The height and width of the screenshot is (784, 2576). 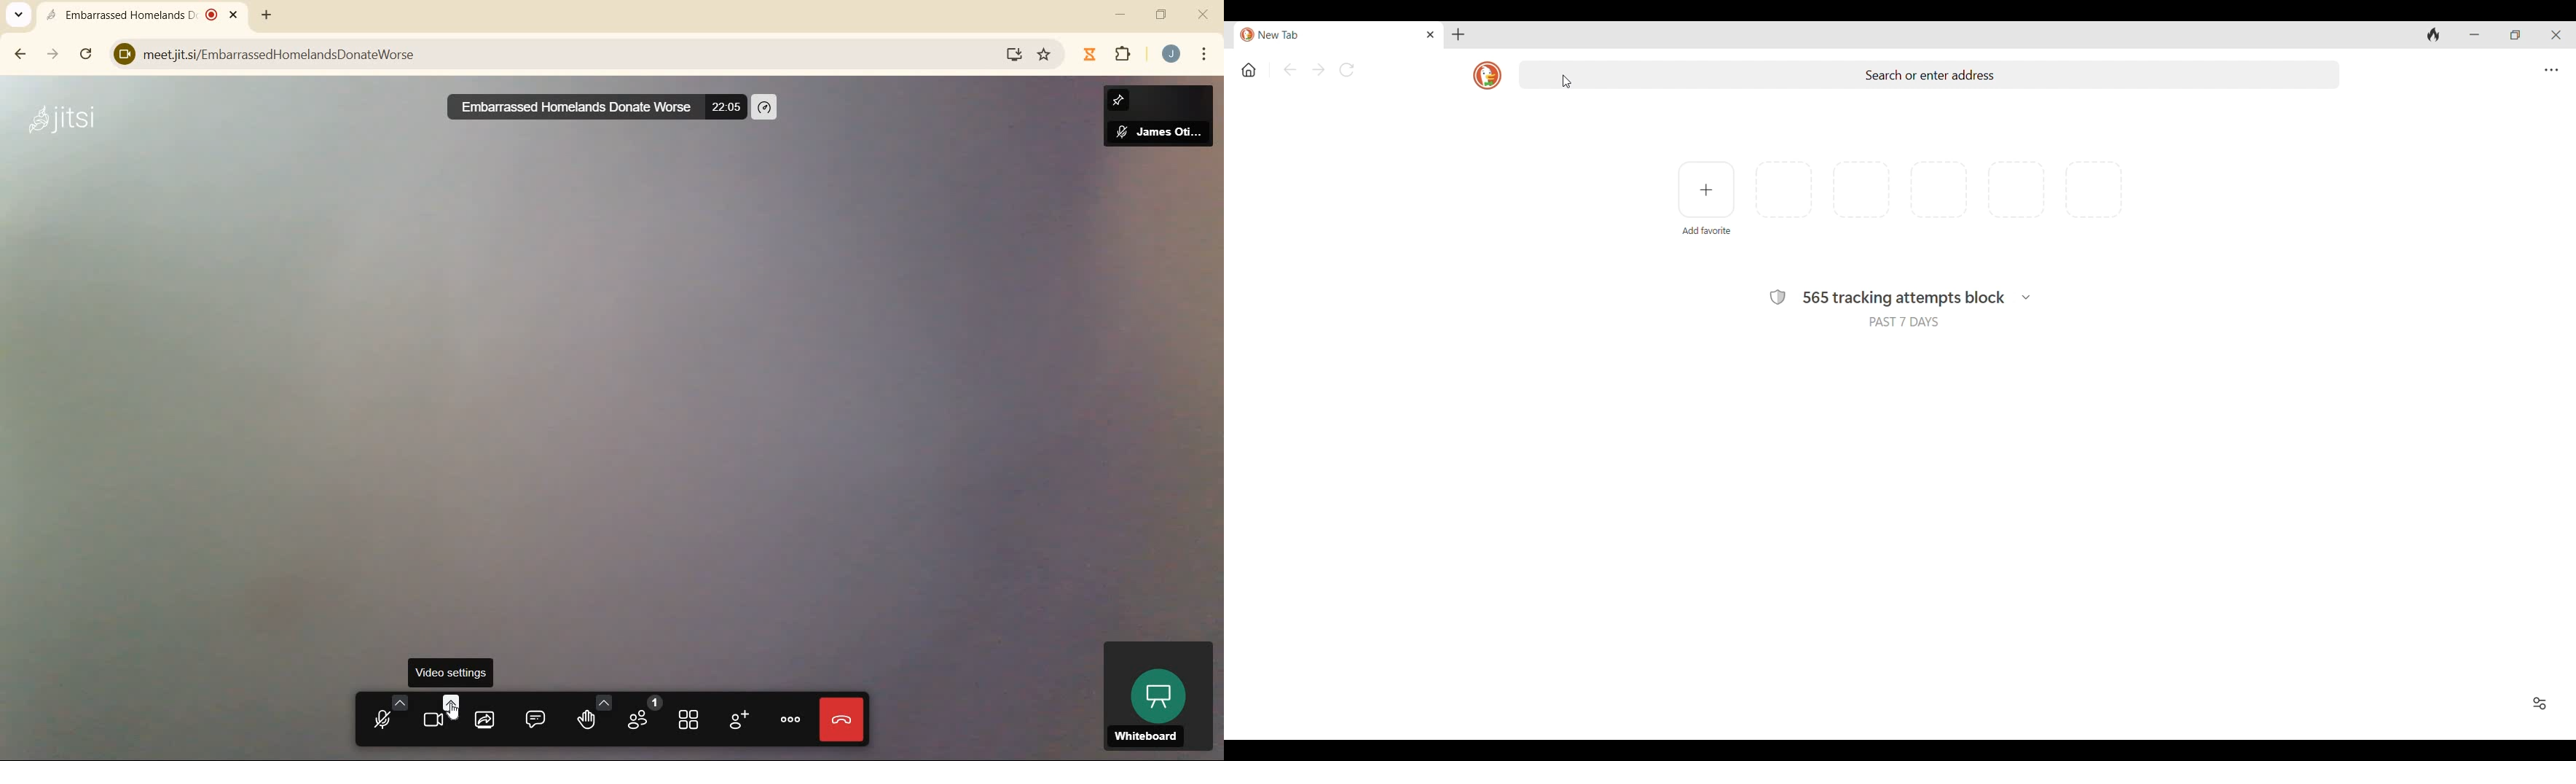 I want to click on reload, so click(x=87, y=55).